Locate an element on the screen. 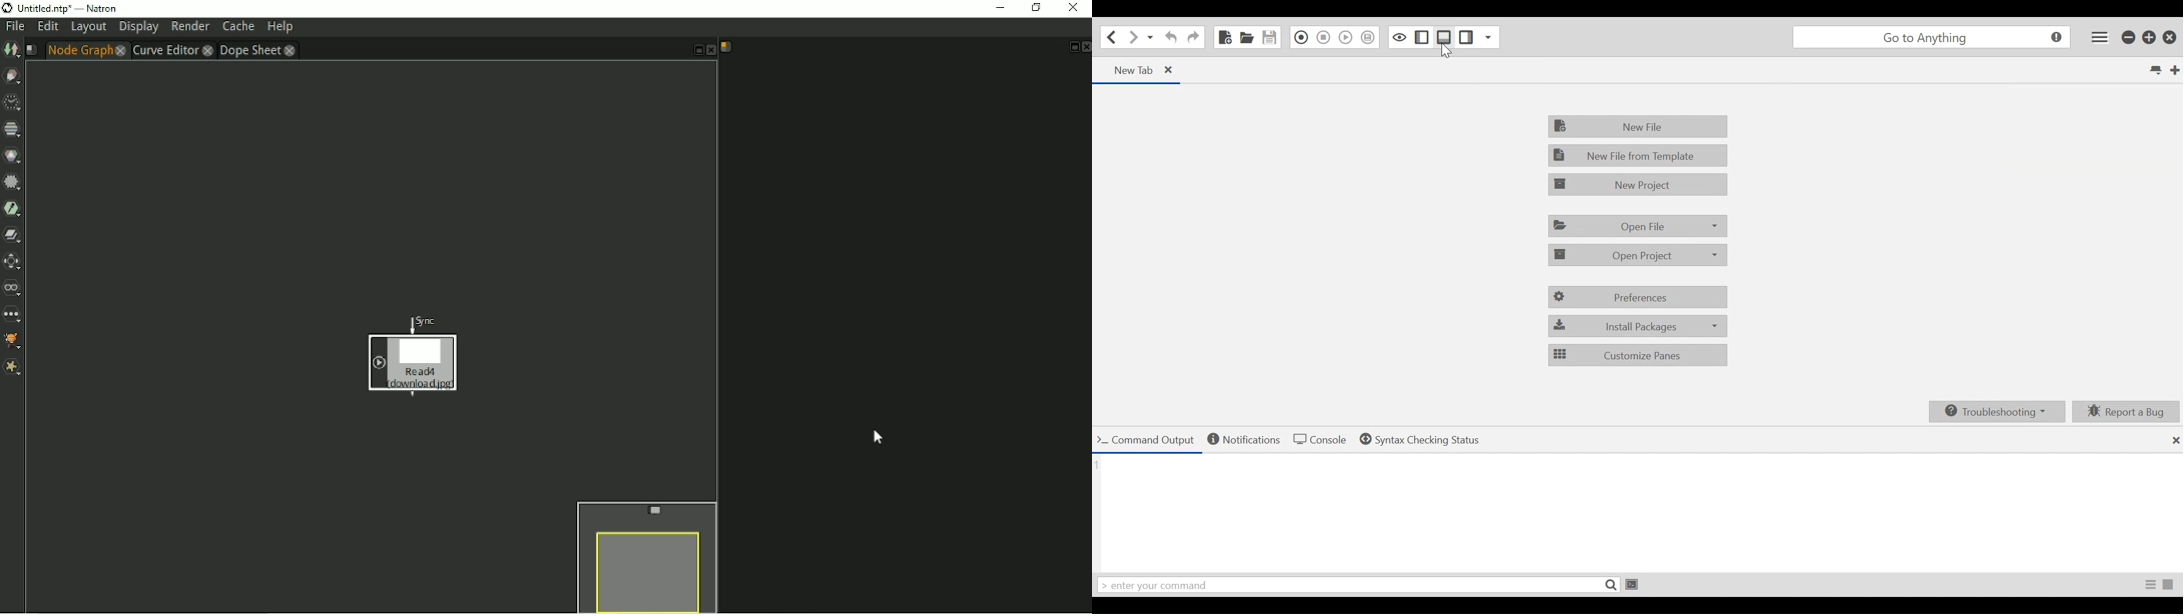 The image size is (2184, 616). Show/Hide Left Pane is located at coordinates (1422, 38).